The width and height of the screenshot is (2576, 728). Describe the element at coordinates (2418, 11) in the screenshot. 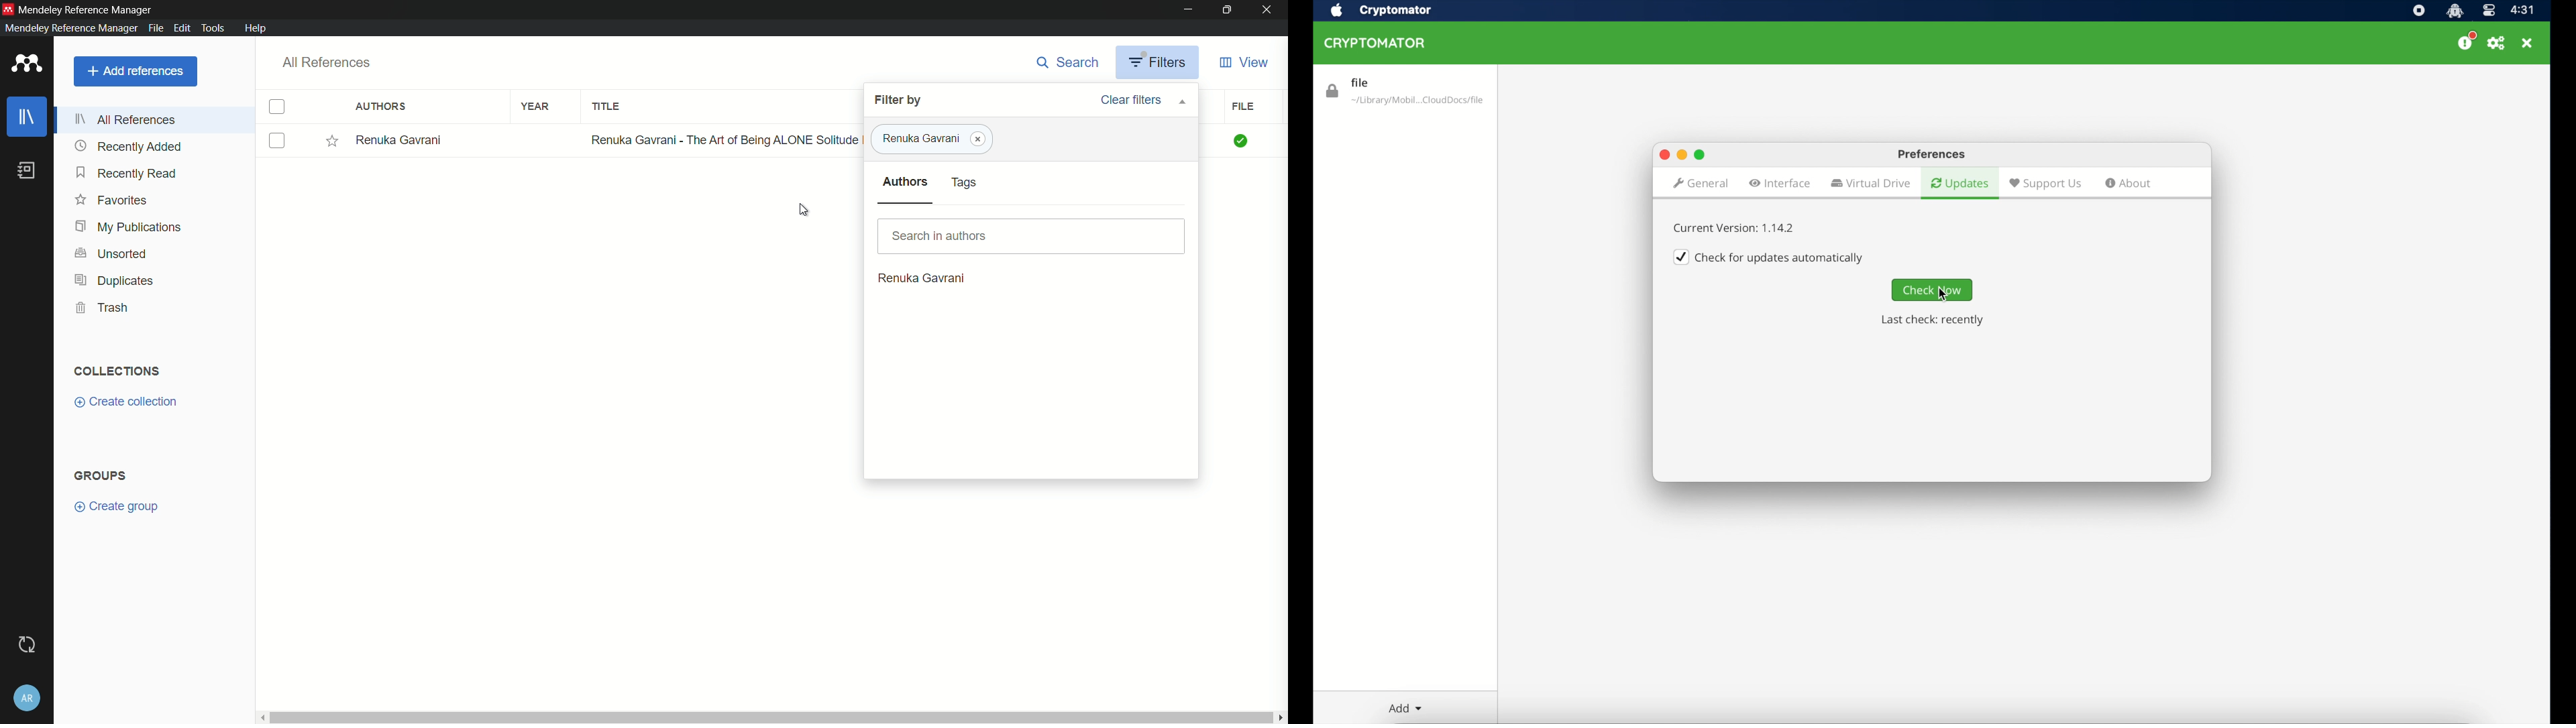

I see `screen recorder icon` at that location.